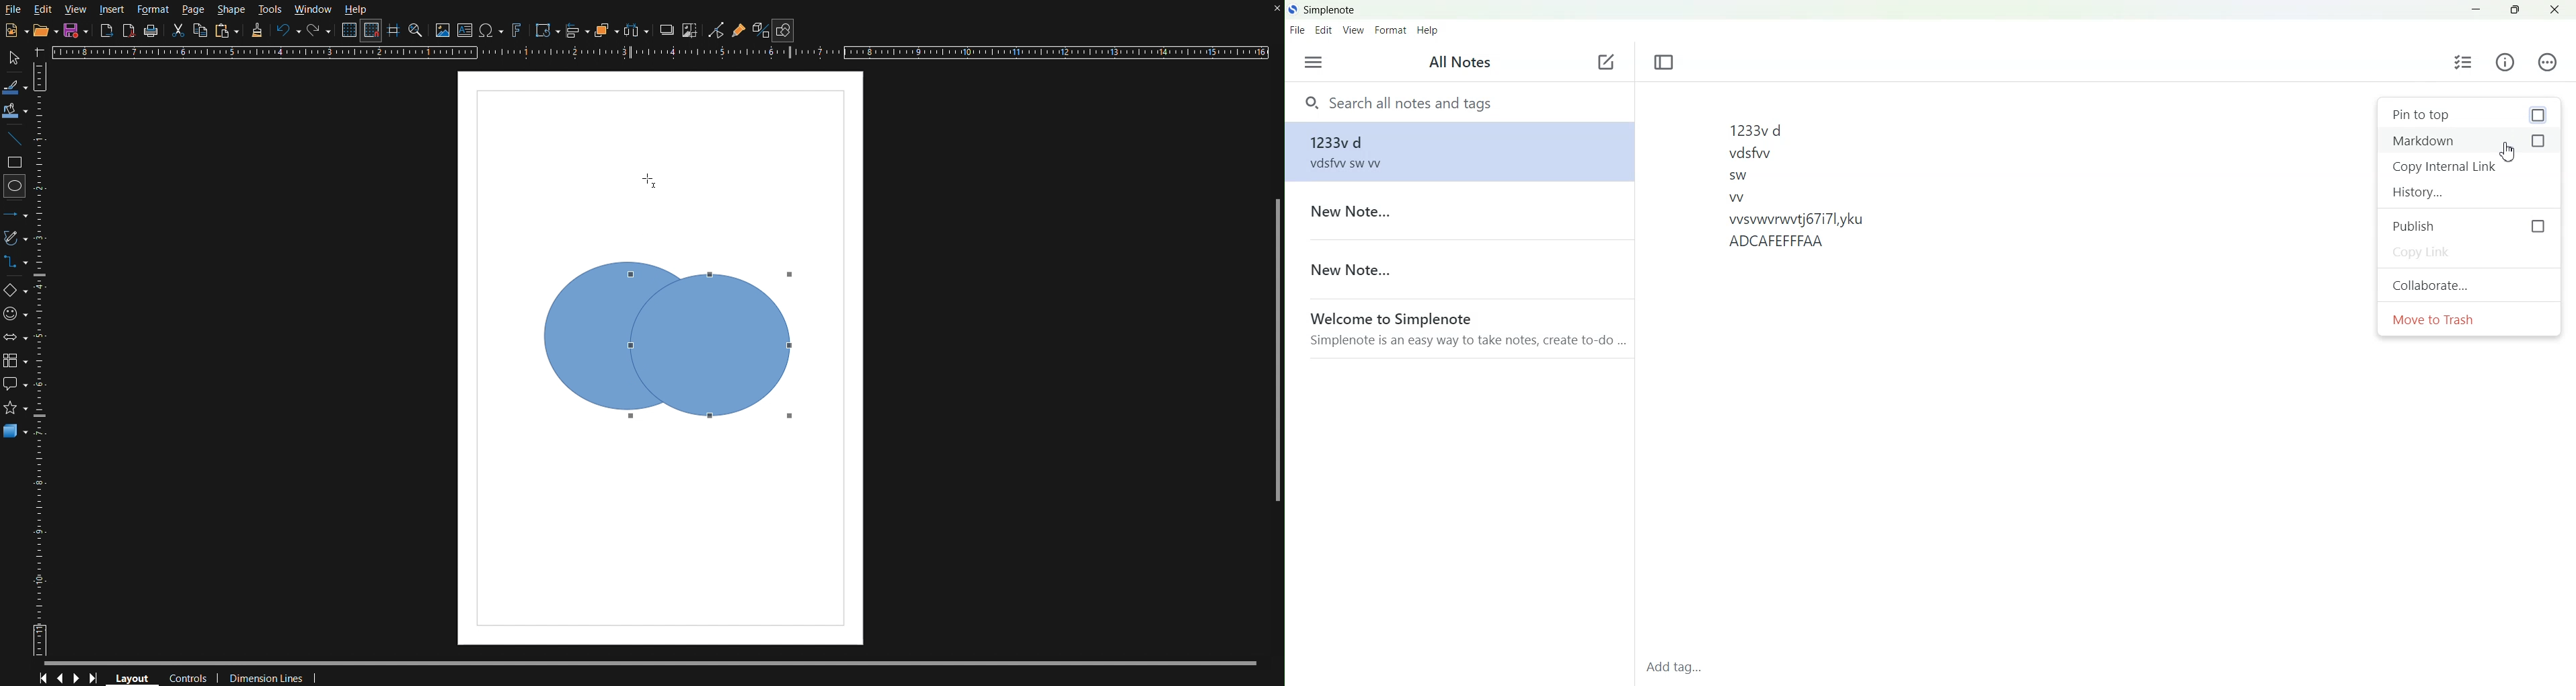 This screenshot has width=2576, height=700. Describe the element at coordinates (15, 342) in the screenshot. I see `Box Arrows` at that location.